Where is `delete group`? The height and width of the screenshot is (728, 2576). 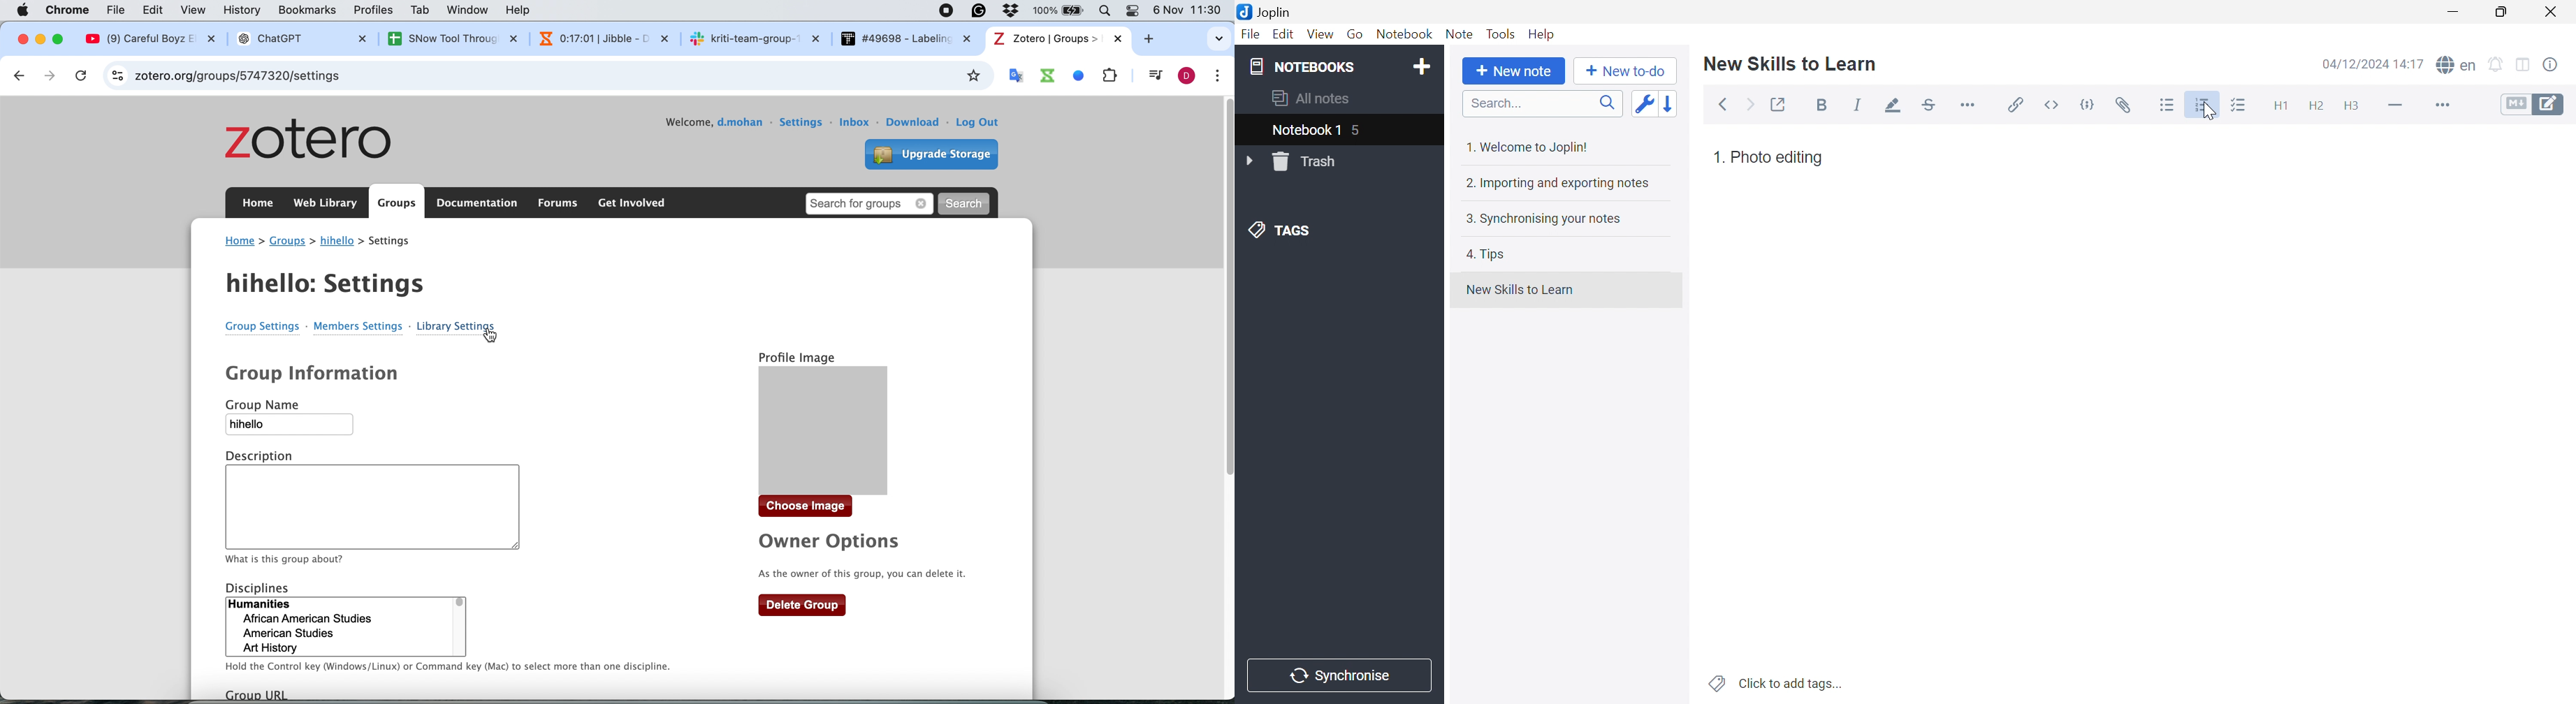
delete group is located at coordinates (803, 604).